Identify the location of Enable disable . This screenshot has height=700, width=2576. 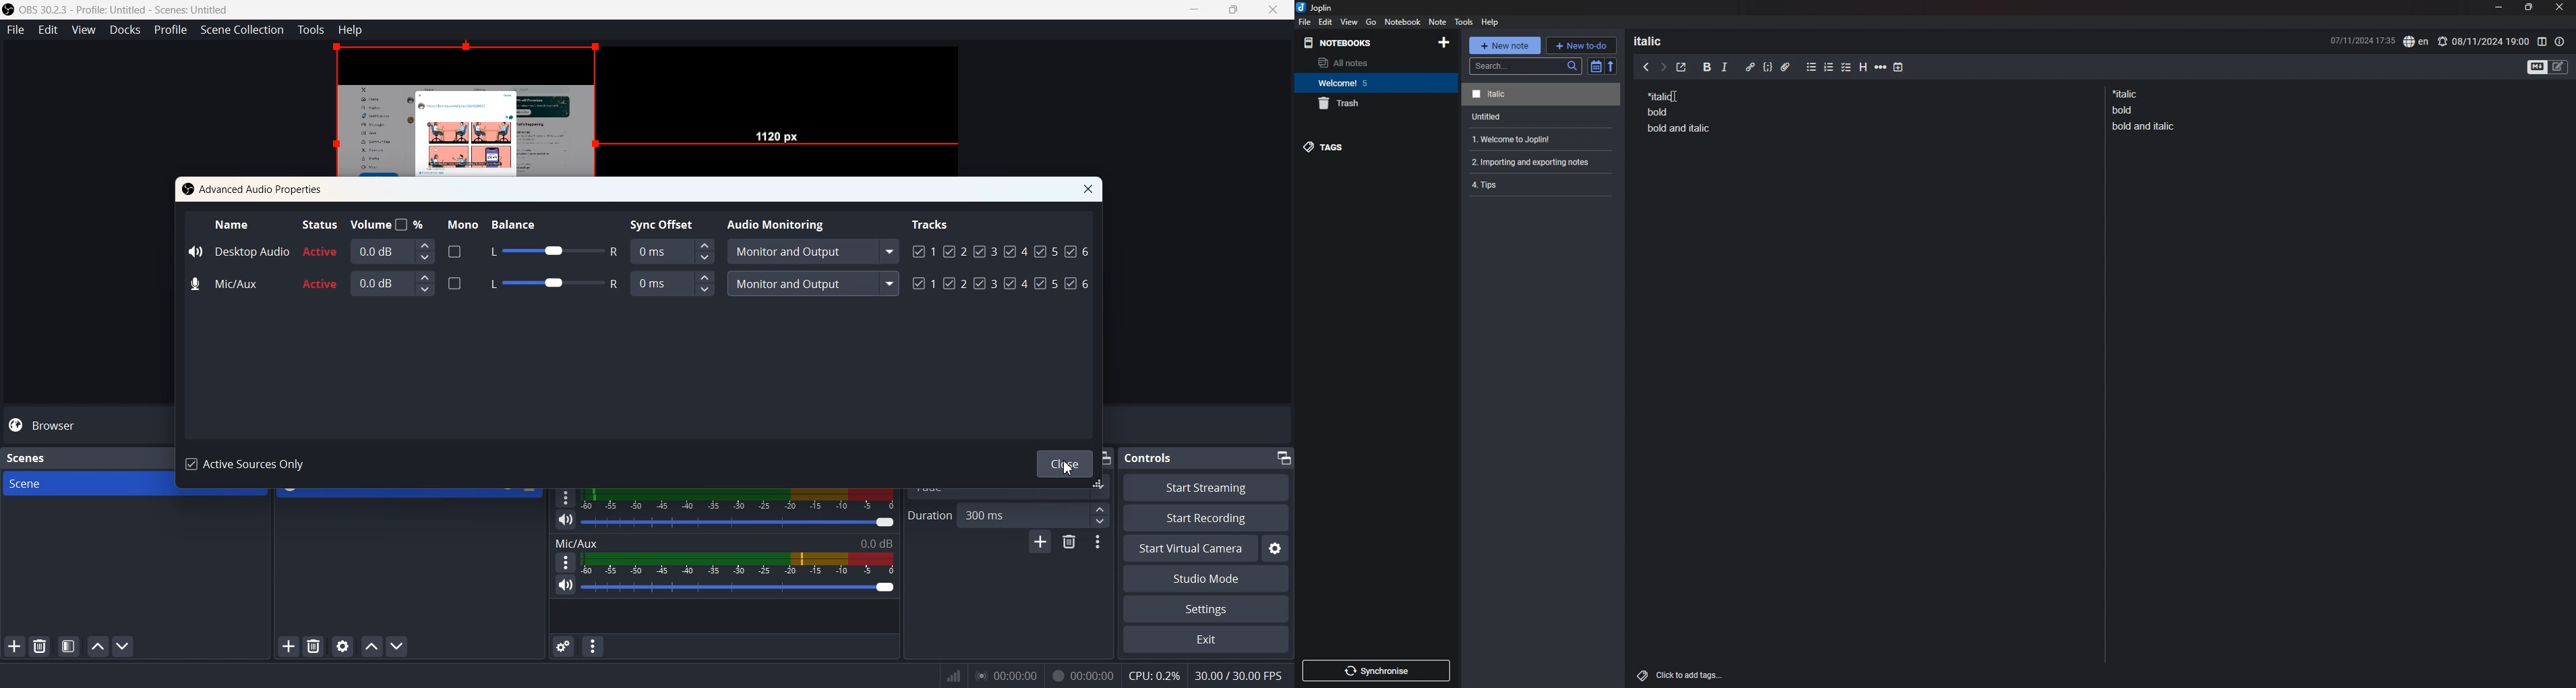
(454, 251).